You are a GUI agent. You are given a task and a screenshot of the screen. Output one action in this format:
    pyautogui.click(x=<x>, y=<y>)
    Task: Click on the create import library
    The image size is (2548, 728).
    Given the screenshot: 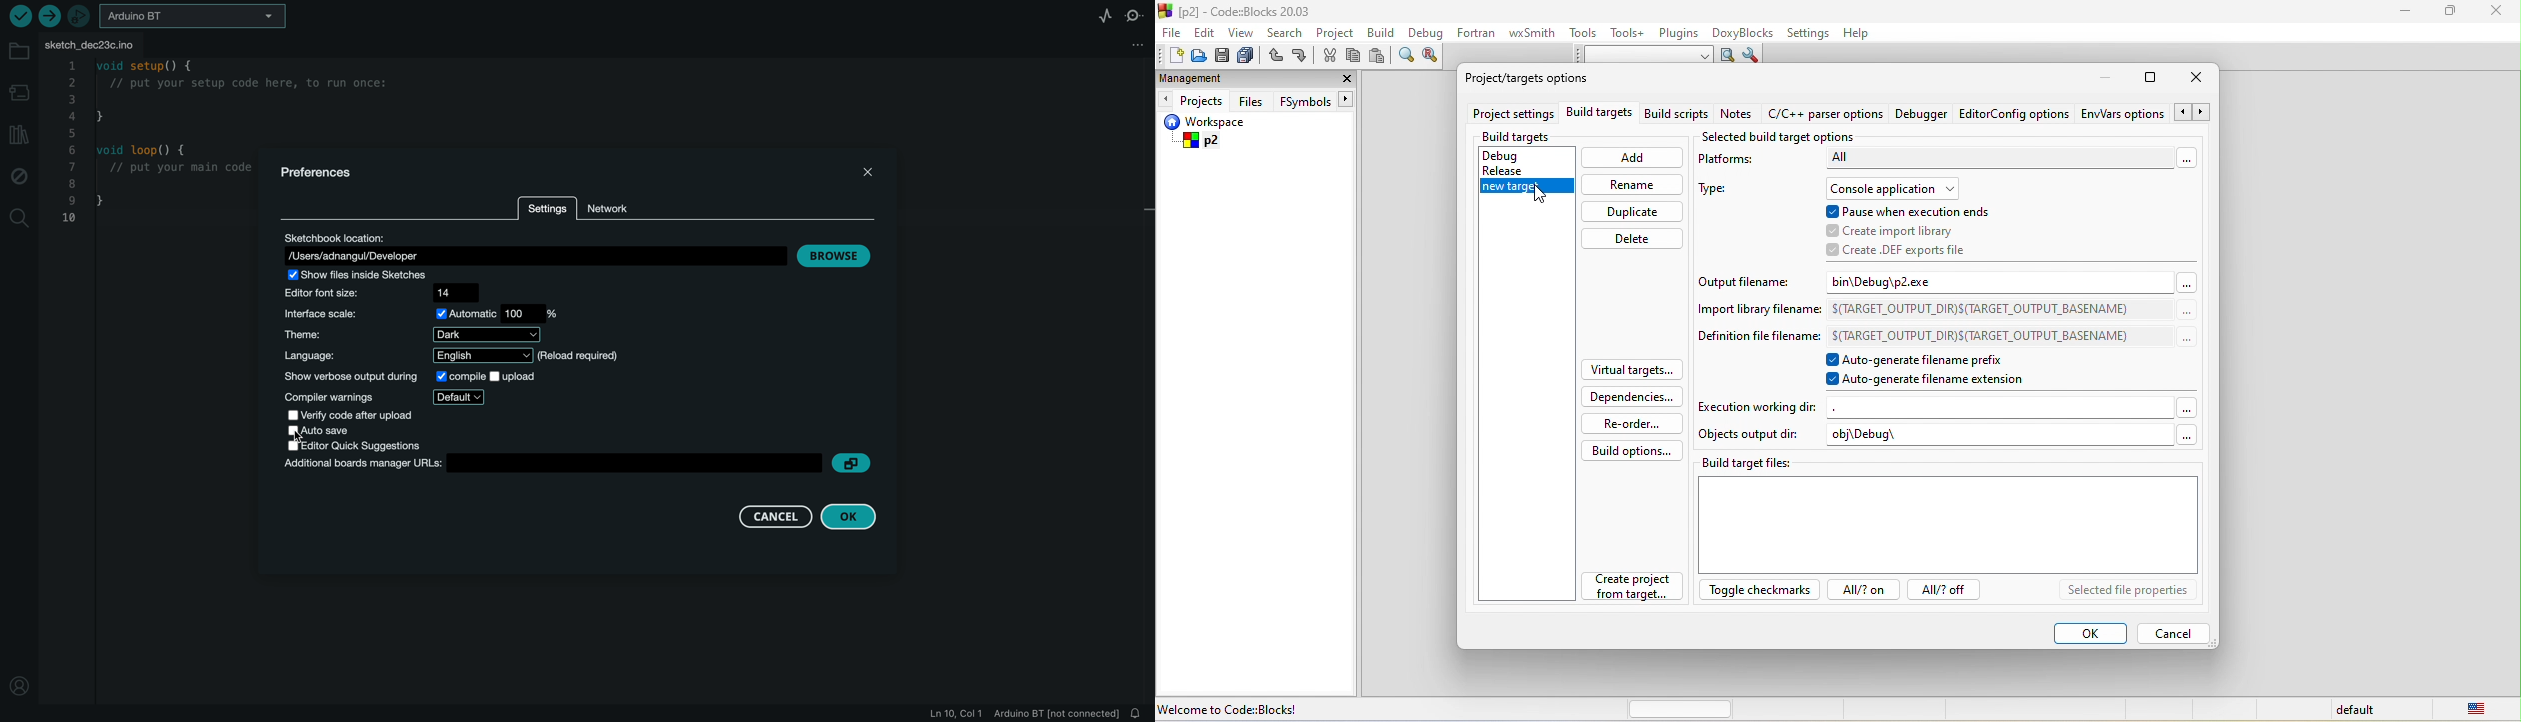 What is the action you would take?
    pyautogui.click(x=1893, y=229)
    